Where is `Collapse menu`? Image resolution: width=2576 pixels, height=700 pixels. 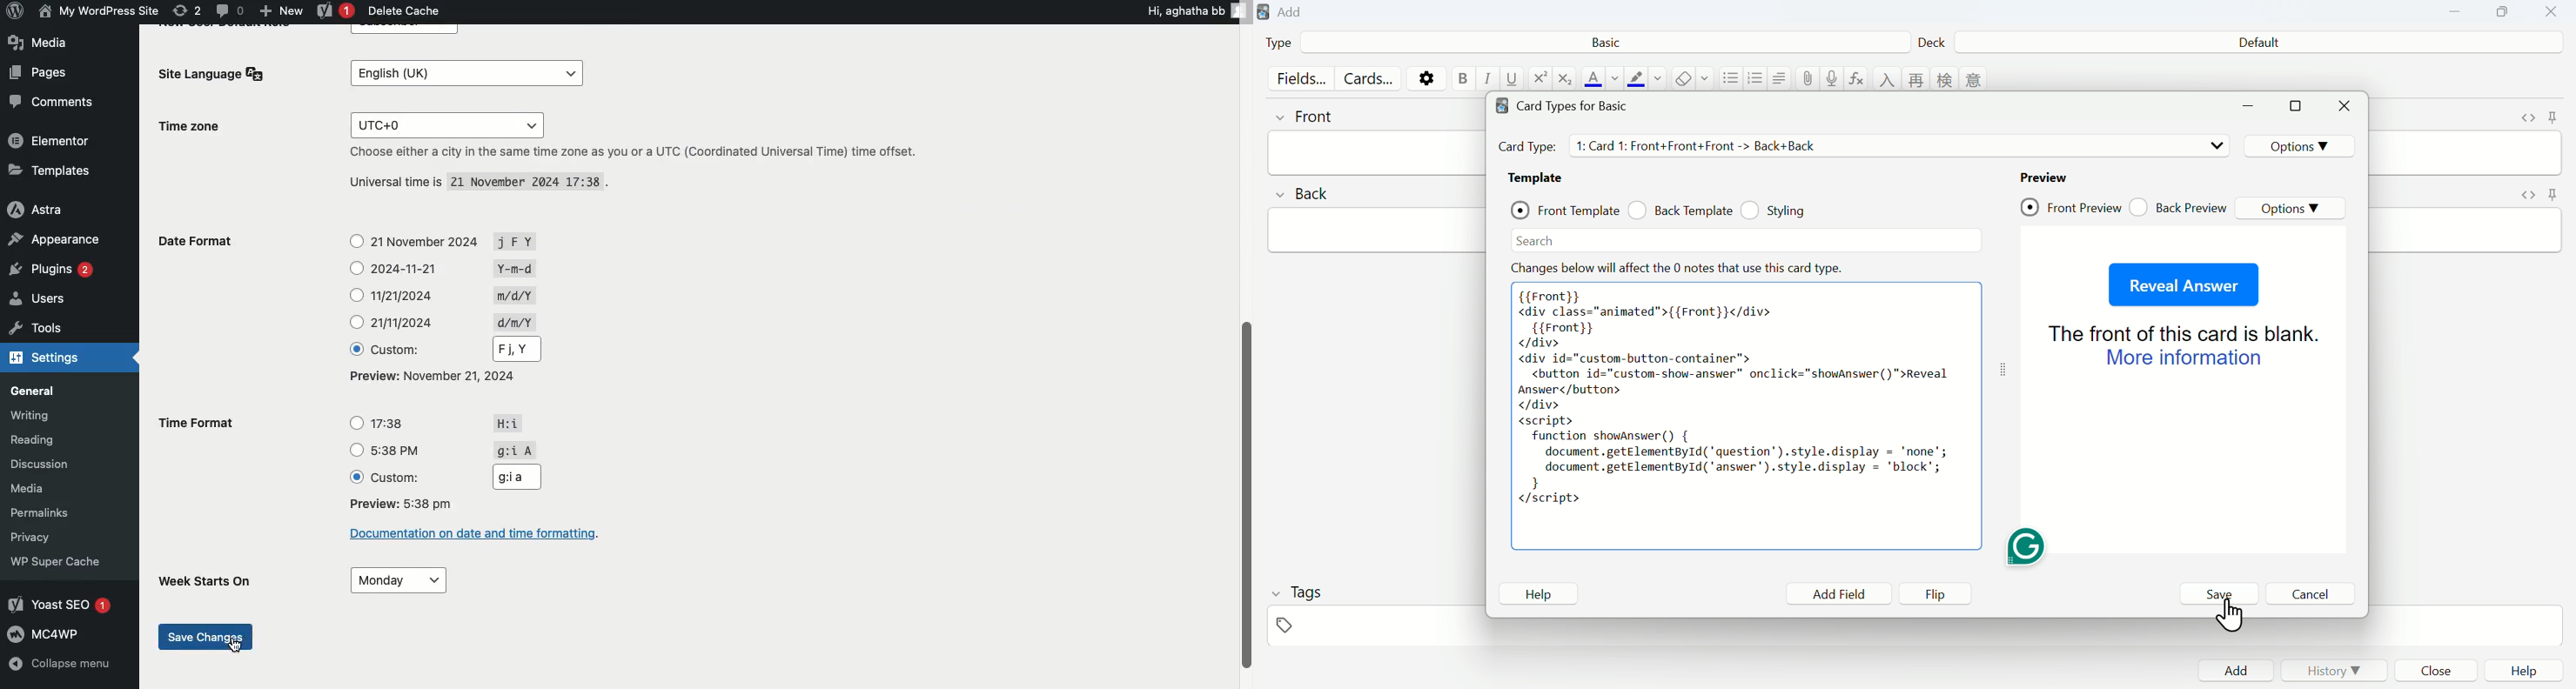 Collapse menu is located at coordinates (61, 666).